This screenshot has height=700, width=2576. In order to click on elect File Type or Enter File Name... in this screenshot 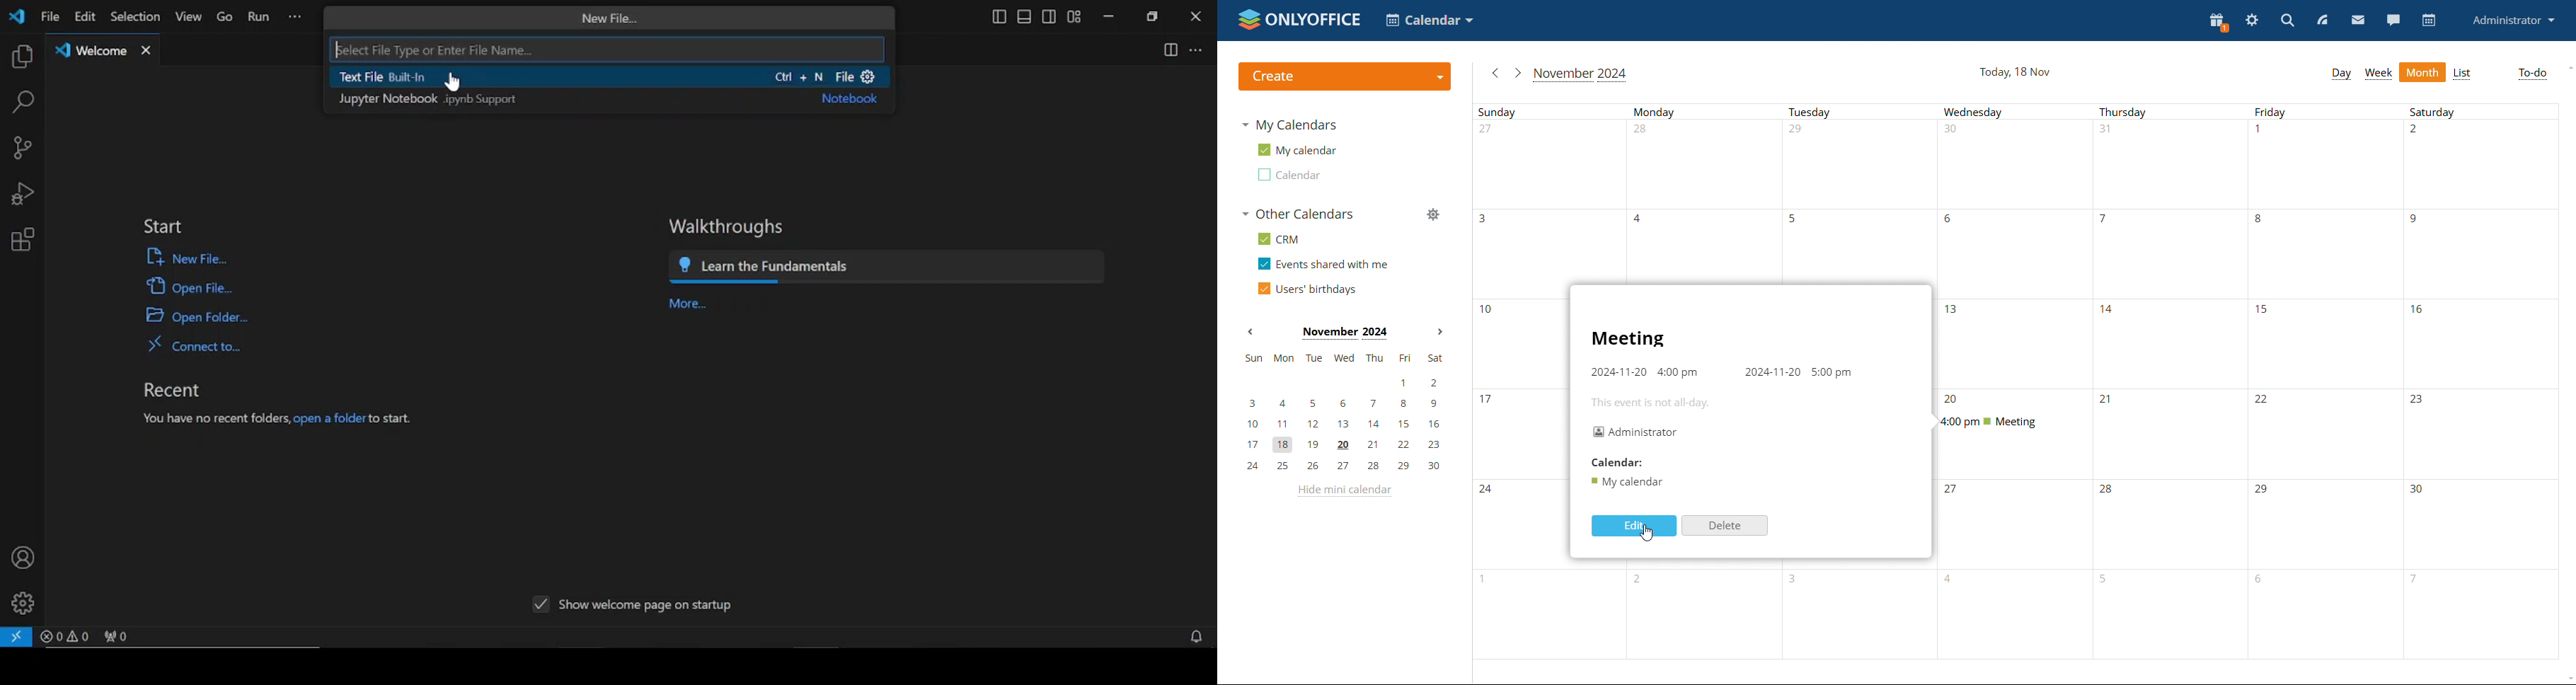, I will do `click(444, 49)`.